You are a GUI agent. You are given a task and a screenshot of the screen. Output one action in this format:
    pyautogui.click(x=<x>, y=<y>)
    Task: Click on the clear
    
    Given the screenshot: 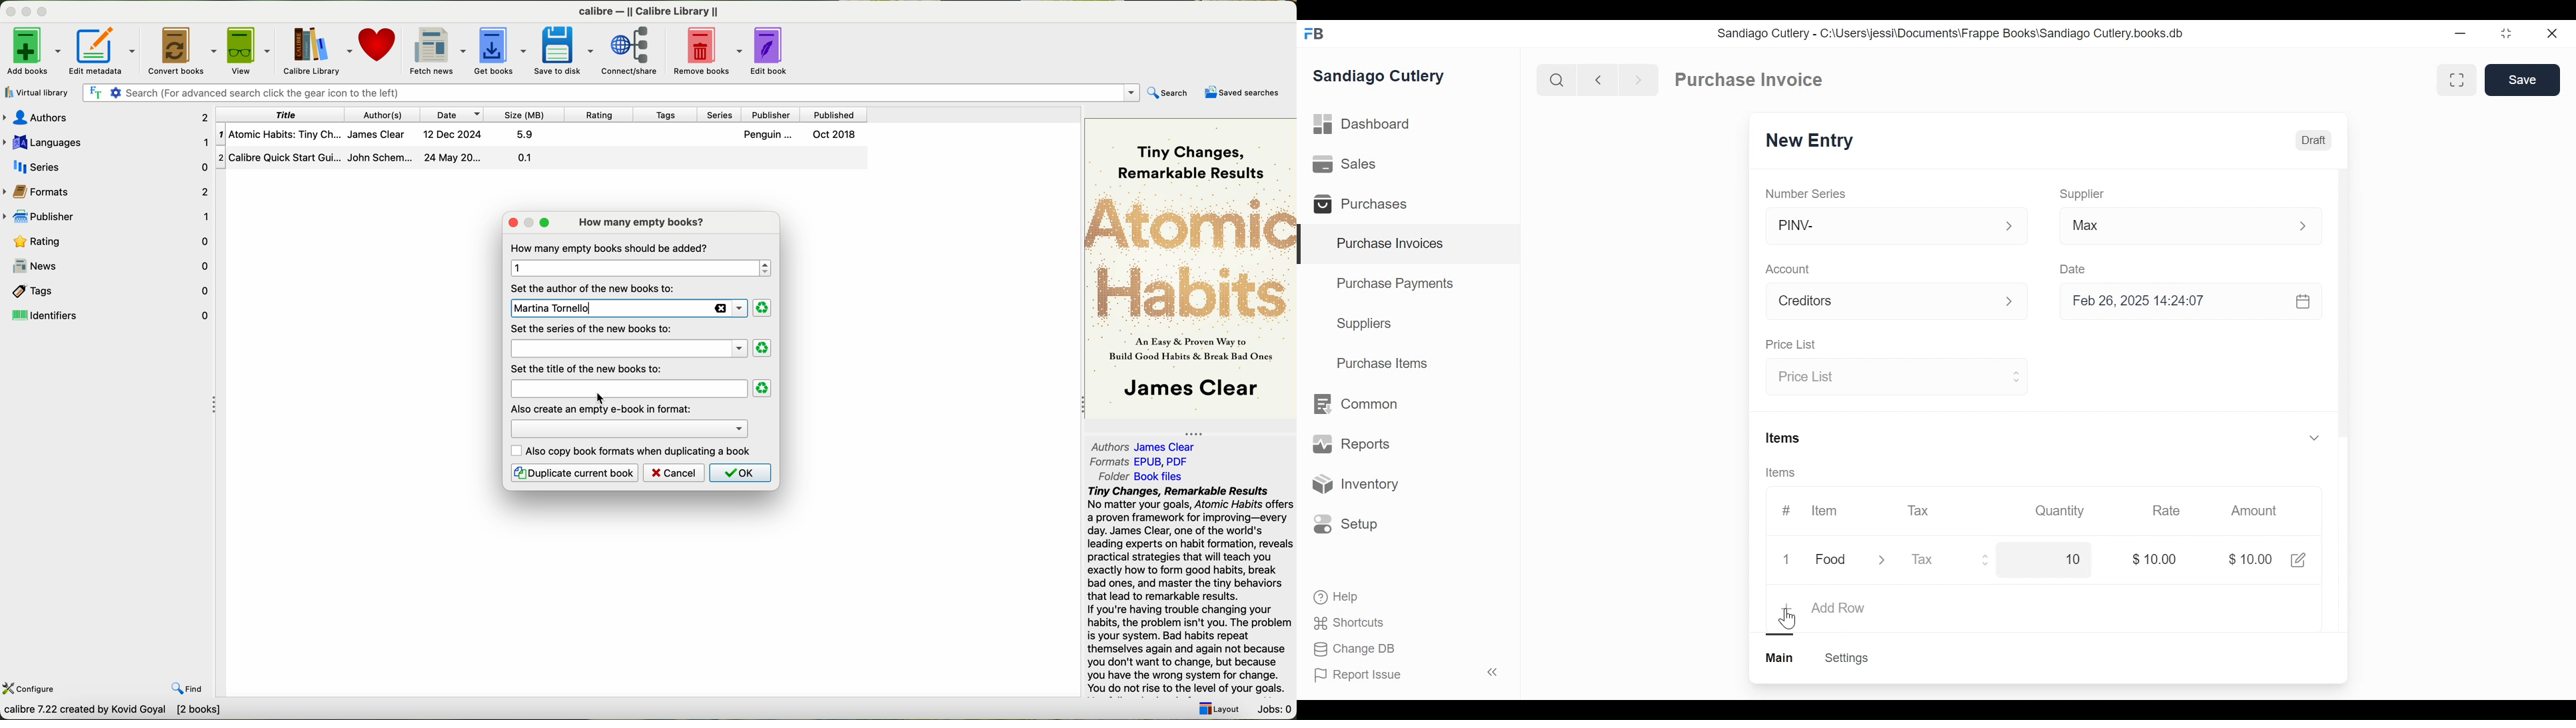 What is the action you would take?
    pyautogui.click(x=763, y=388)
    